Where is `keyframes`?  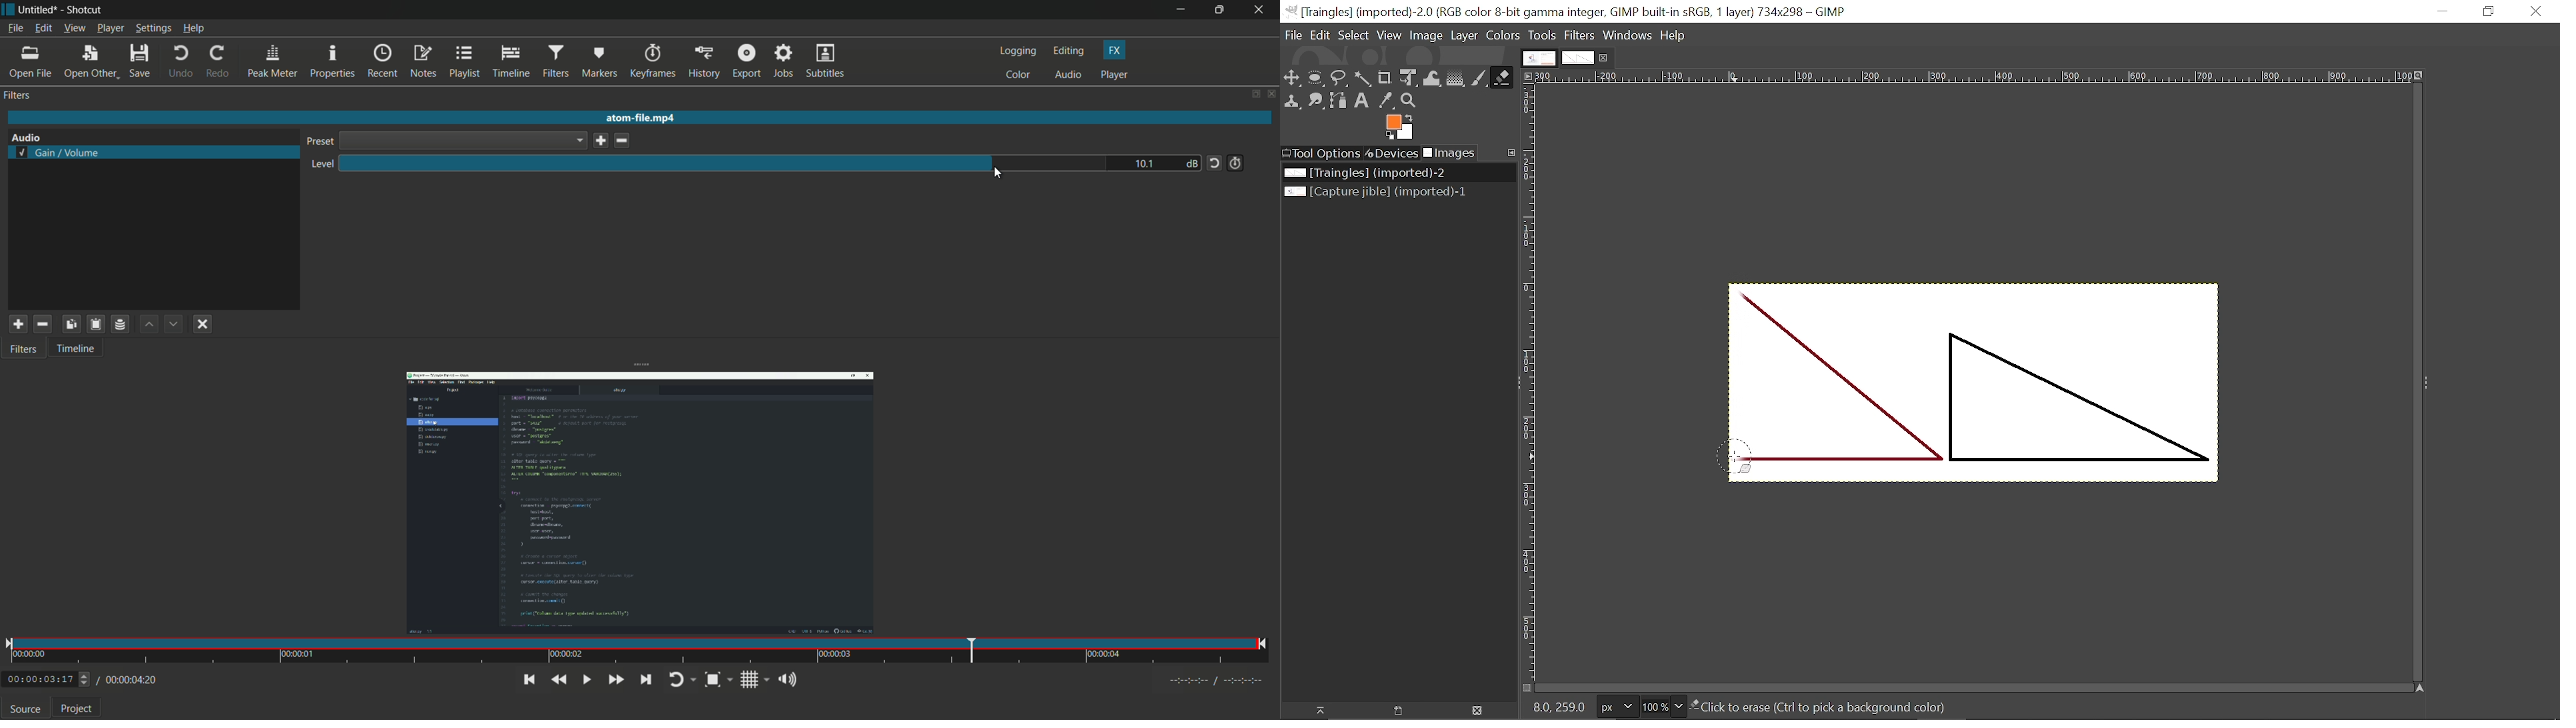
keyframes is located at coordinates (651, 61).